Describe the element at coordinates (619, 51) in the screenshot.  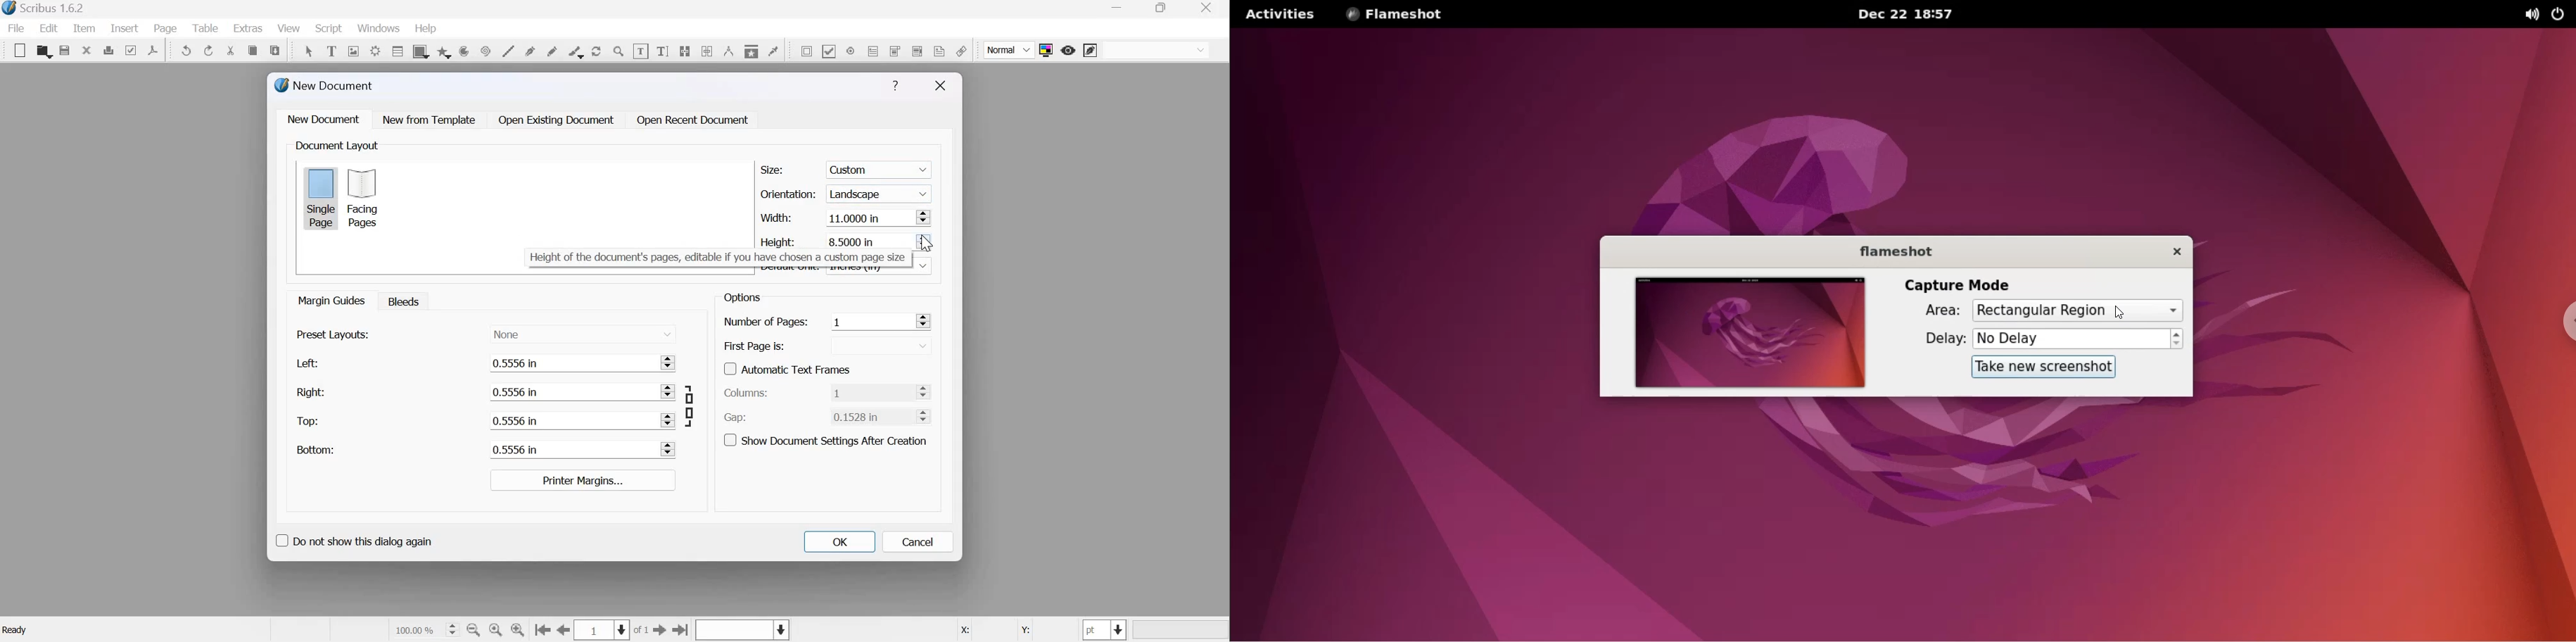
I see `Zoom in or zoom out` at that location.